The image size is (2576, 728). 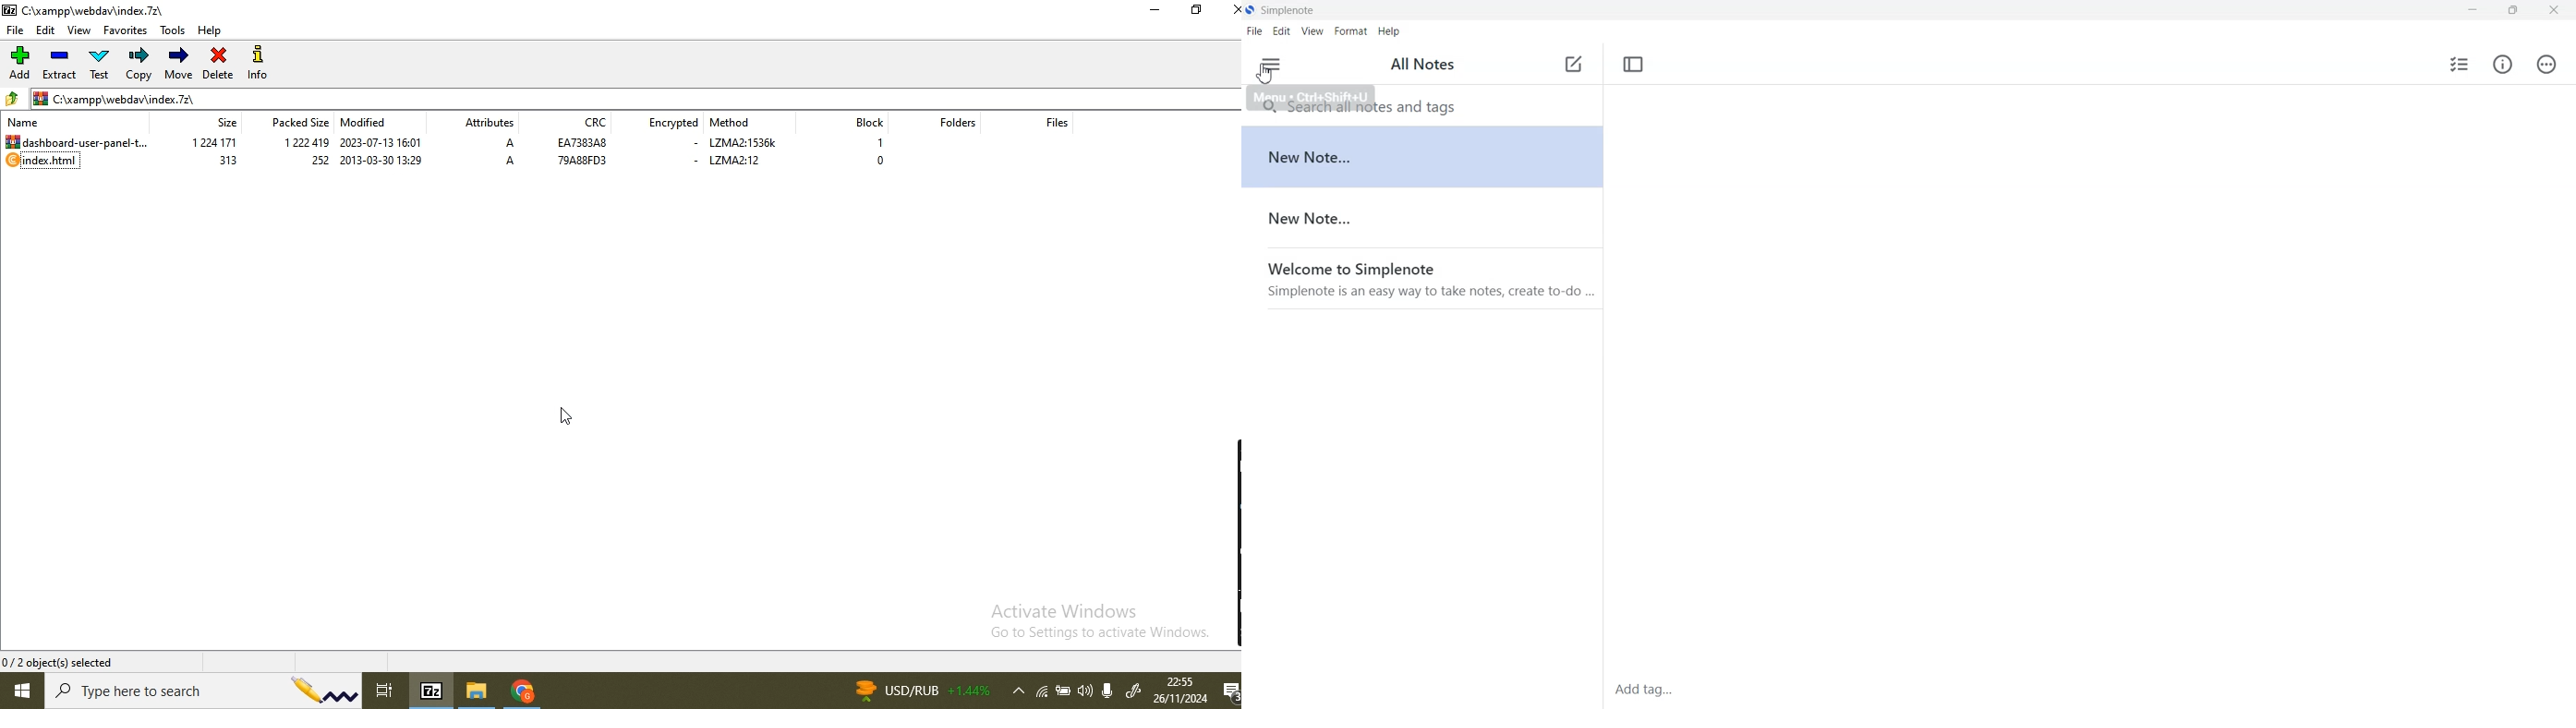 What do you see at coordinates (2515, 10) in the screenshot?
I see `Maximize` at bounding box center [2515, 10].